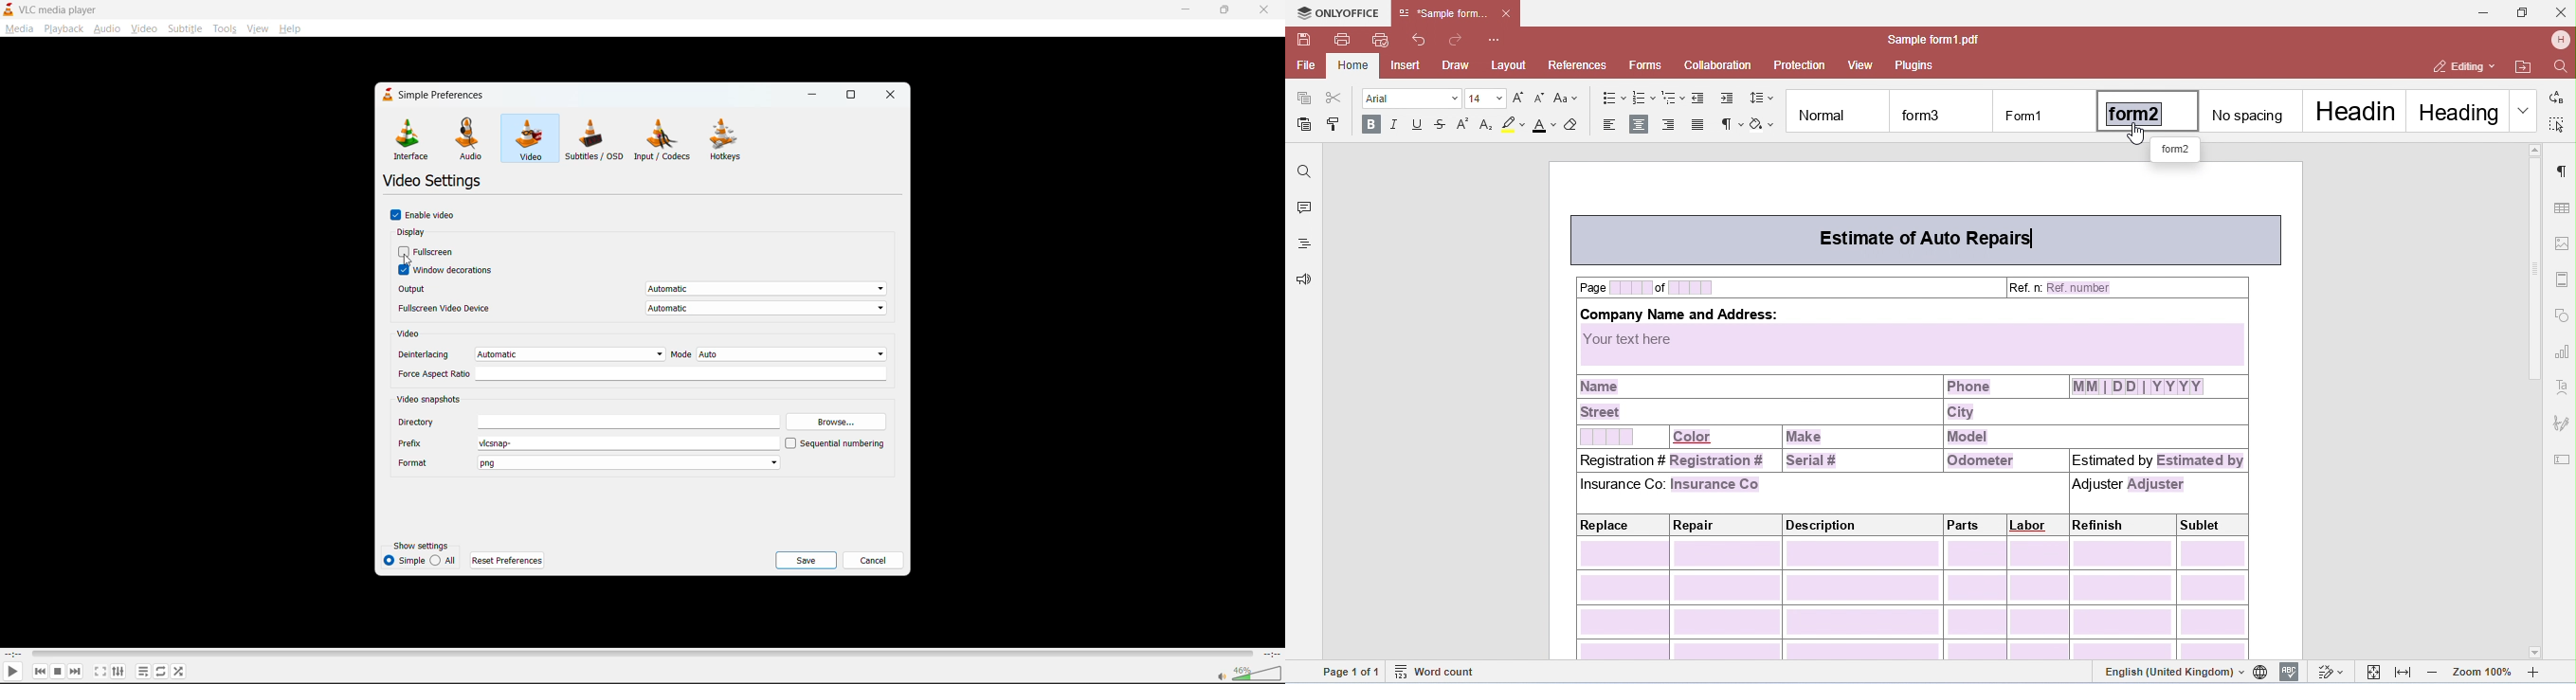  What do you see at coordinates (117, 671) in the screenshot?
I see `settings` at bounding box center [117, 671].